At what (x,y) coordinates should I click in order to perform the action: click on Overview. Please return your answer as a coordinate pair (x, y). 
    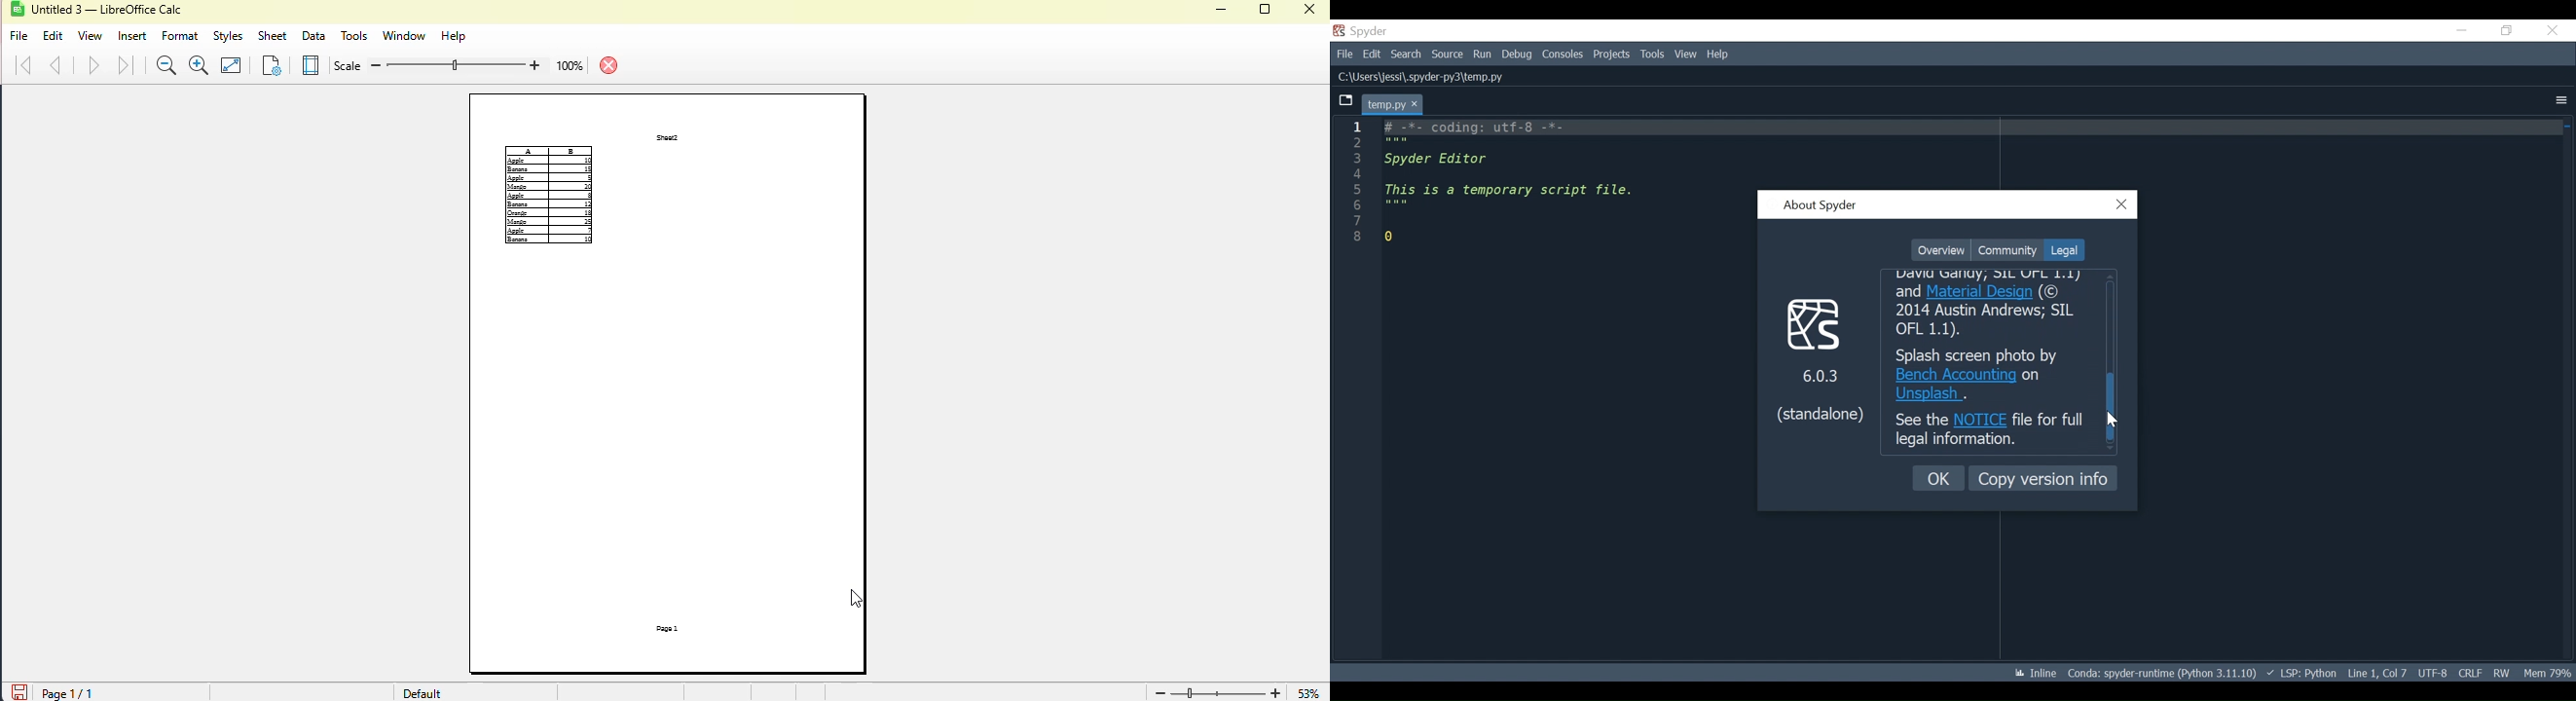
    Looking at the image, I should click on (1941, 251).